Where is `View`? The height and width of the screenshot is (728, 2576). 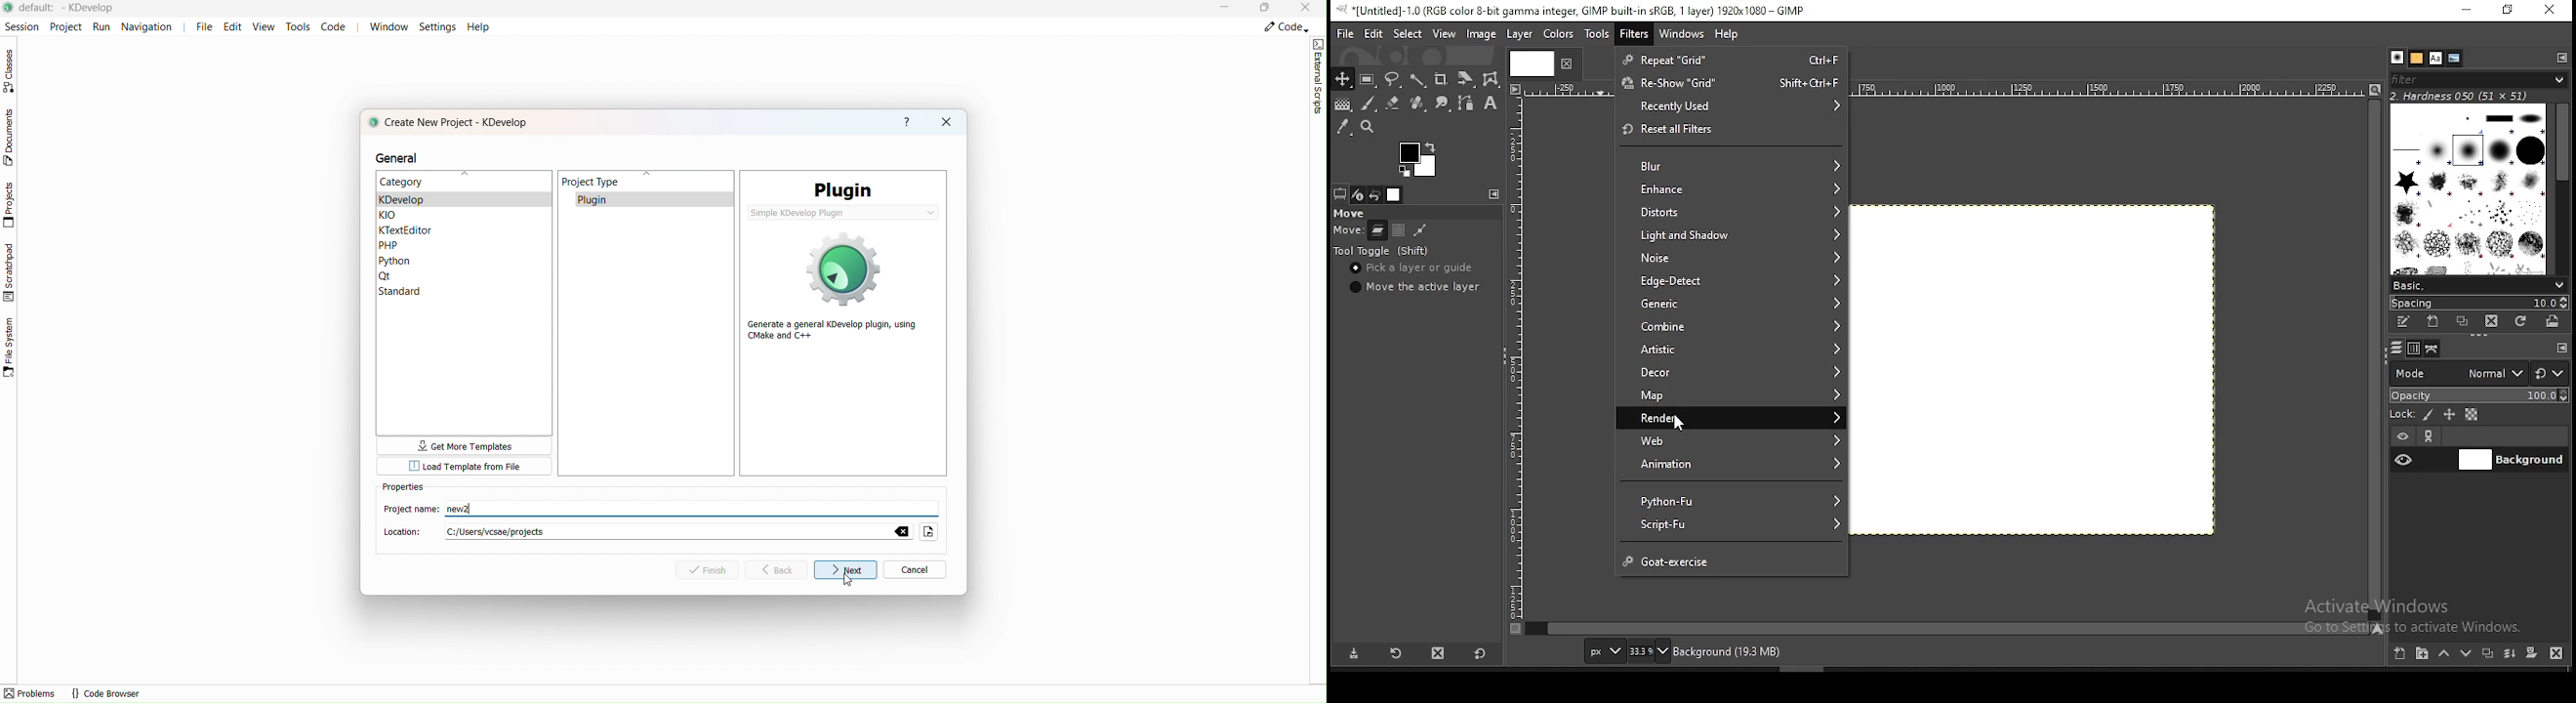
View is located at coordinates (266, 28).